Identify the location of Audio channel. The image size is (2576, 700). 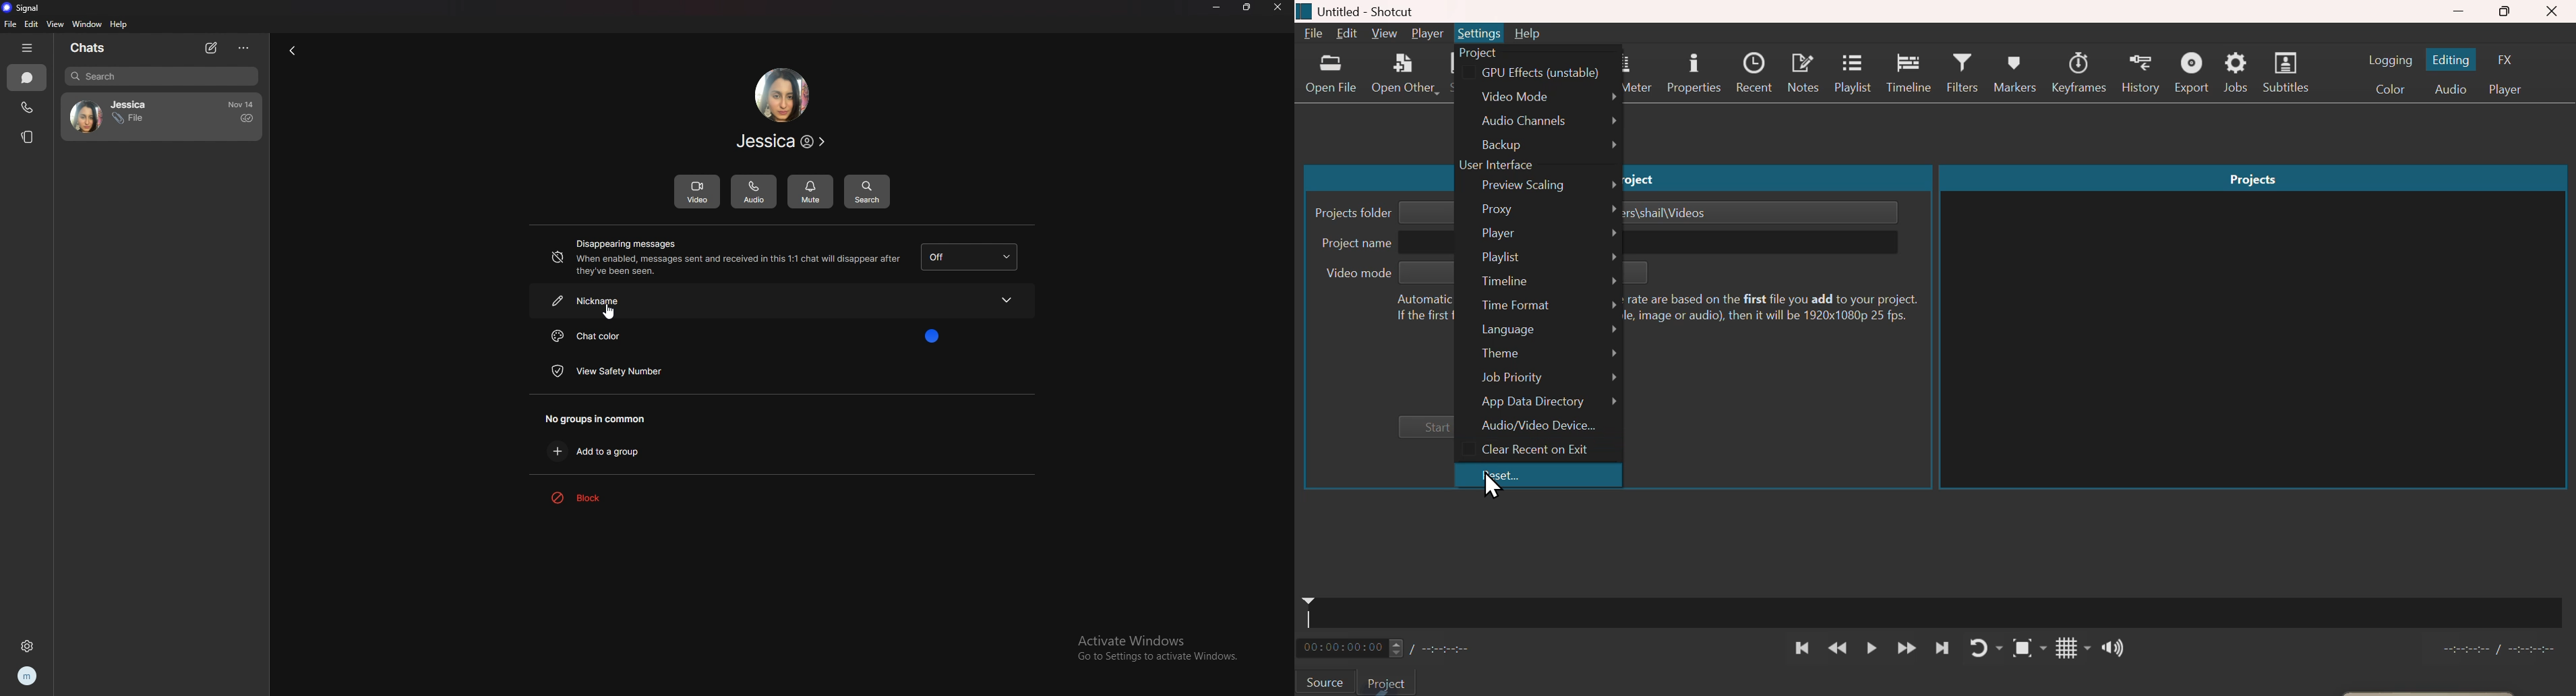
(1539, 120).